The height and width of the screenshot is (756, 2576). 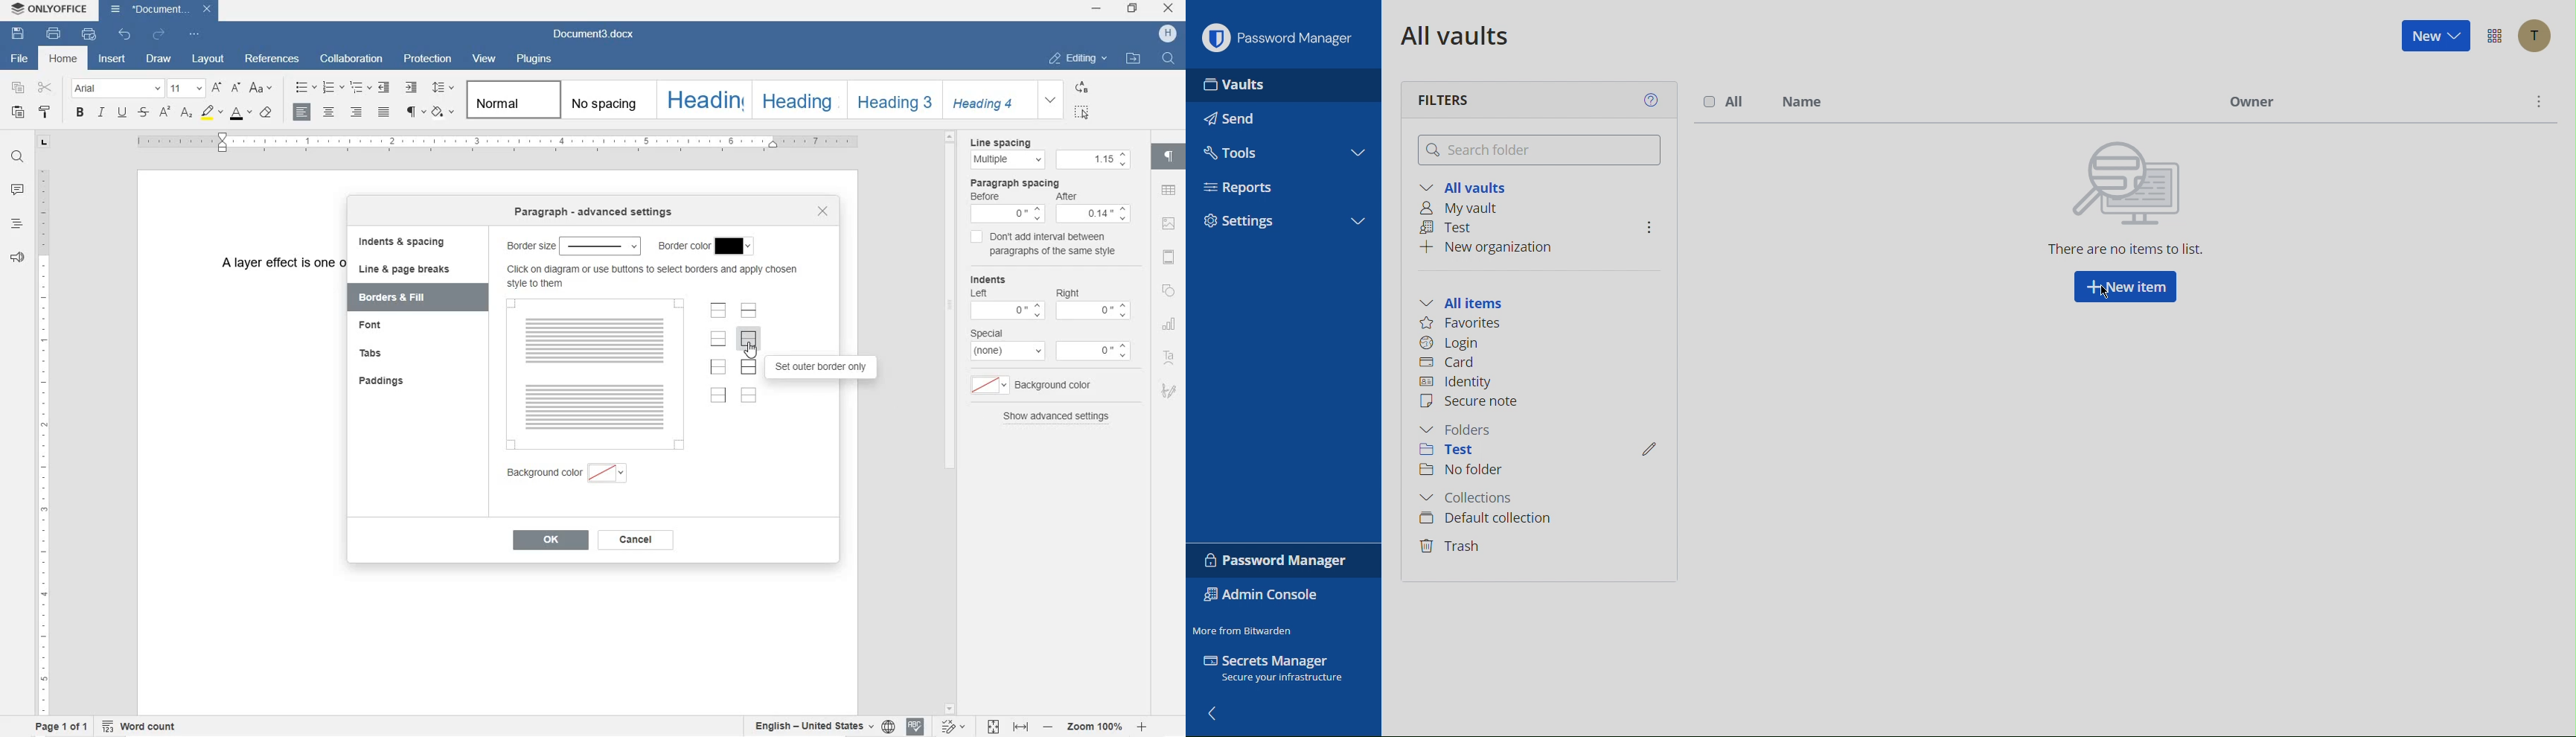 I want to click on tabs, so click(x=392, y=356).